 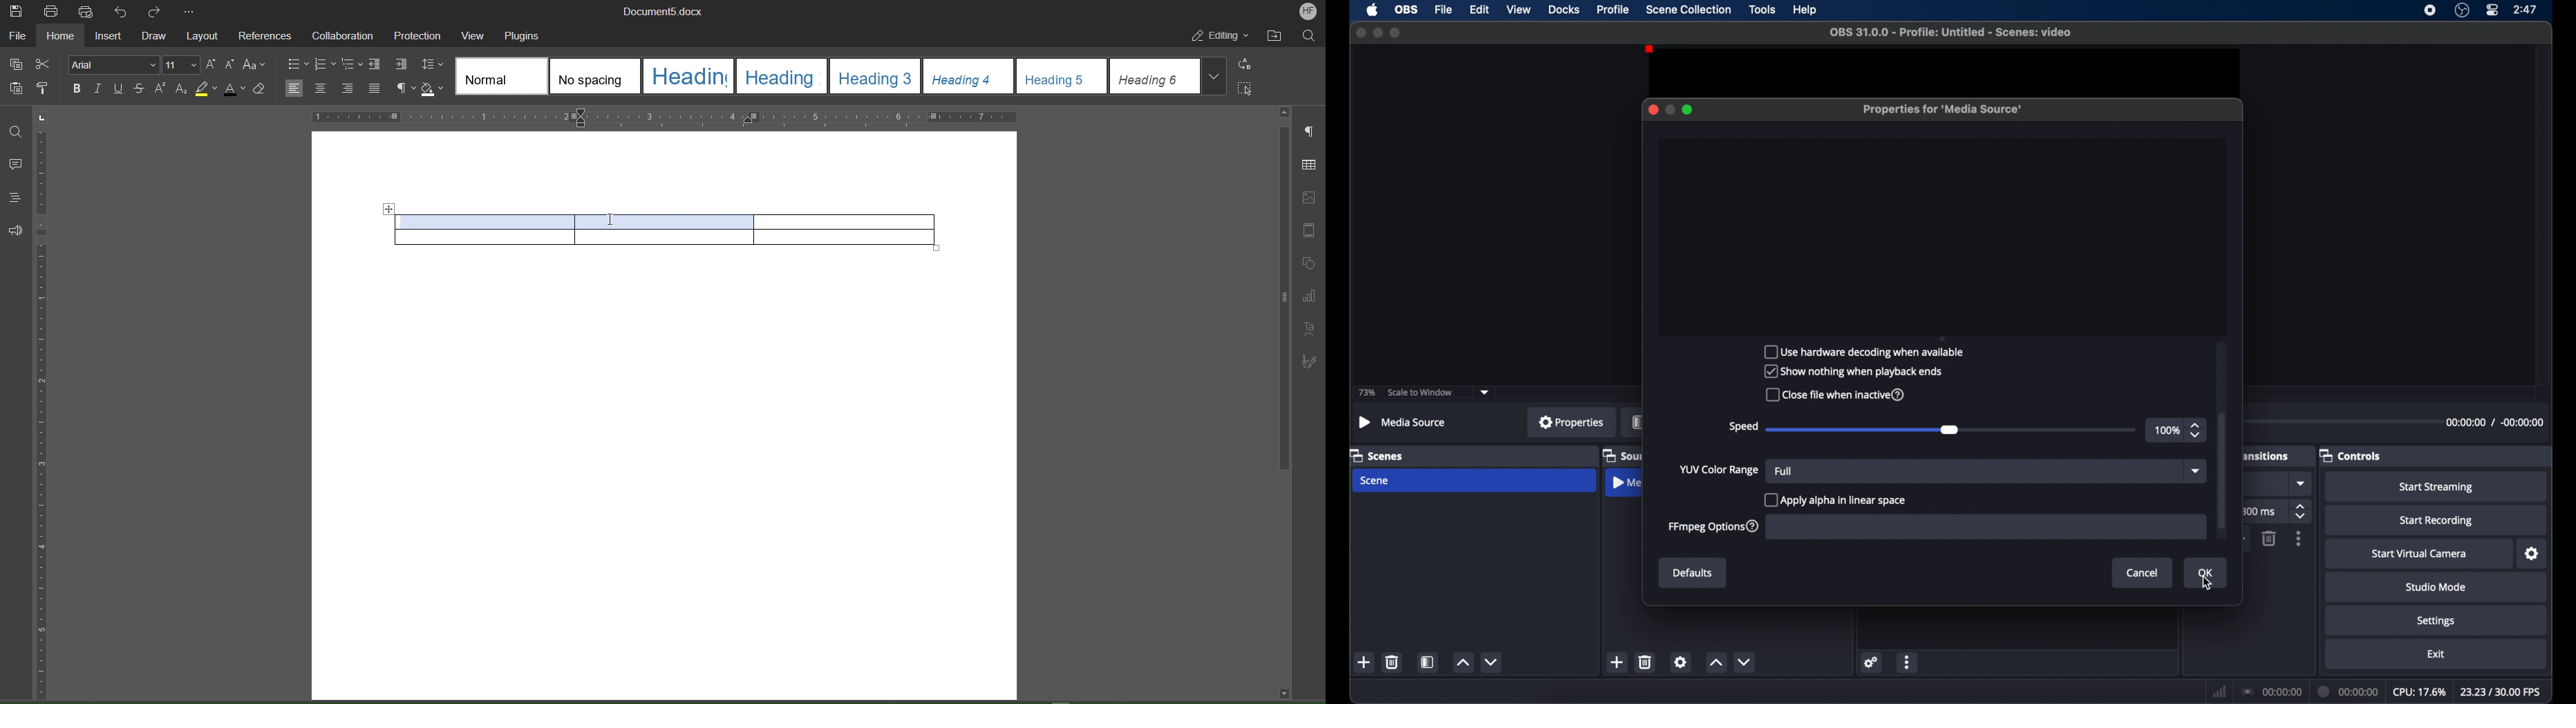 I want to click on dropdown, so click(x=1485, y=392).